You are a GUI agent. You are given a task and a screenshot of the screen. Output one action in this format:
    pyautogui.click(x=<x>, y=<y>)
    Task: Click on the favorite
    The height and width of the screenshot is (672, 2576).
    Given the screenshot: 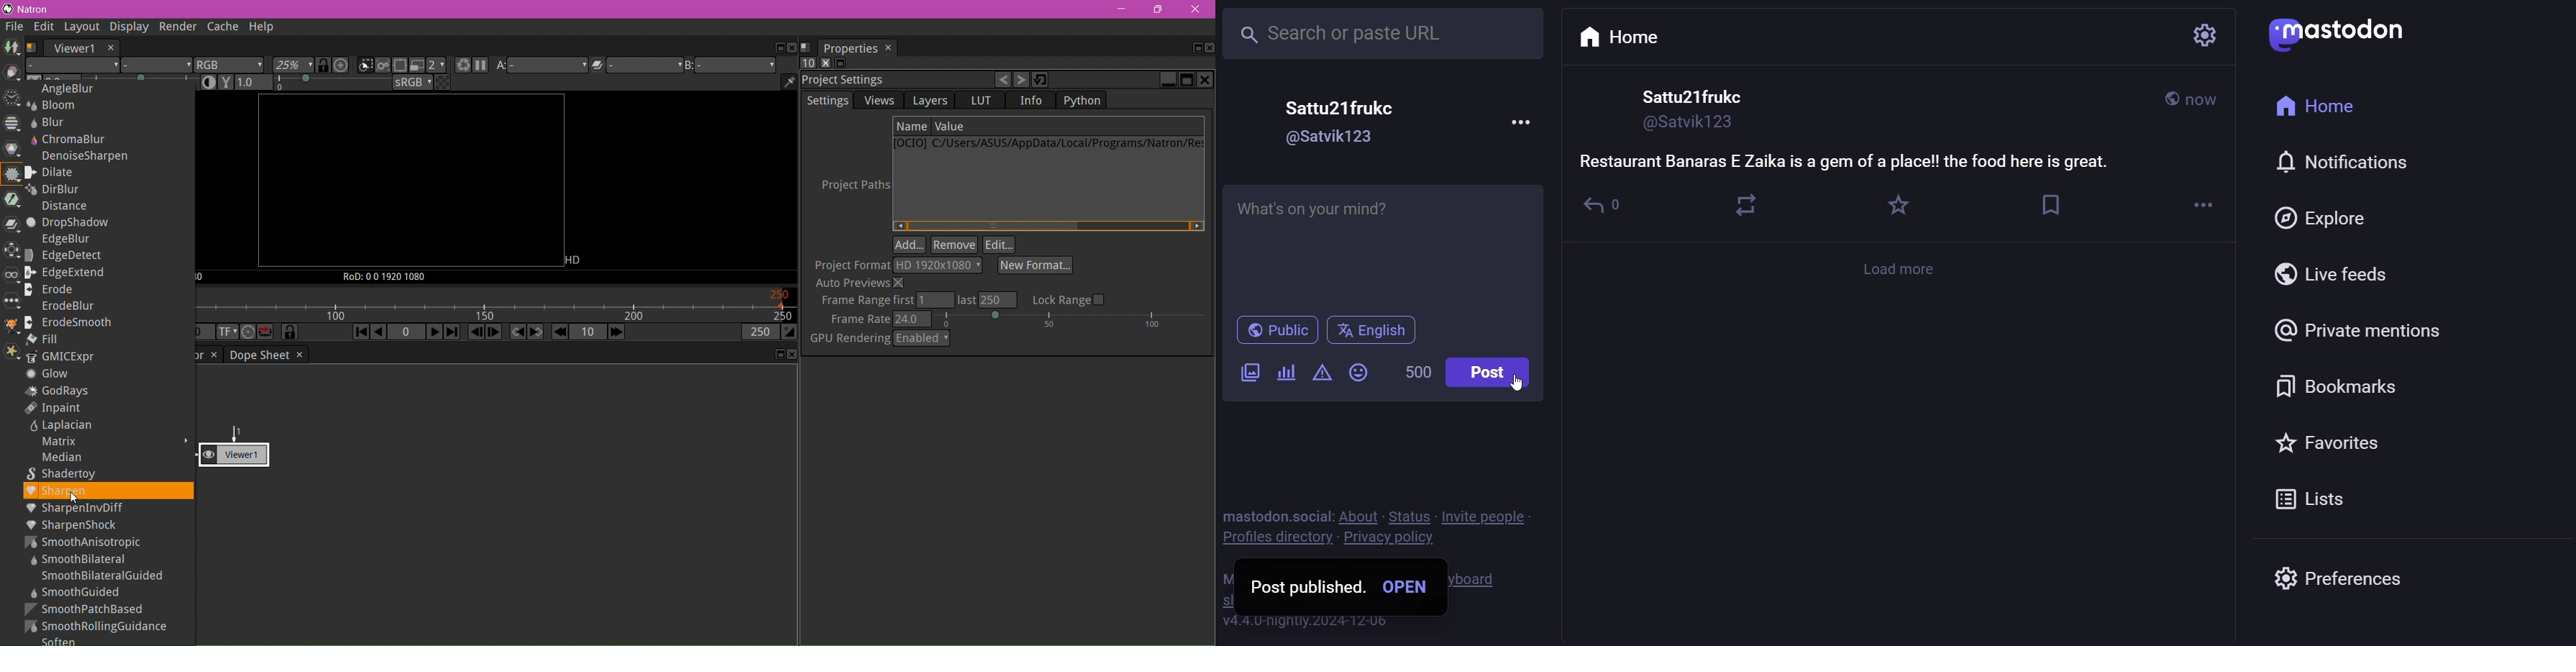 What is the action you would take?
    pyautogui.click(x=2329, y=444)
    